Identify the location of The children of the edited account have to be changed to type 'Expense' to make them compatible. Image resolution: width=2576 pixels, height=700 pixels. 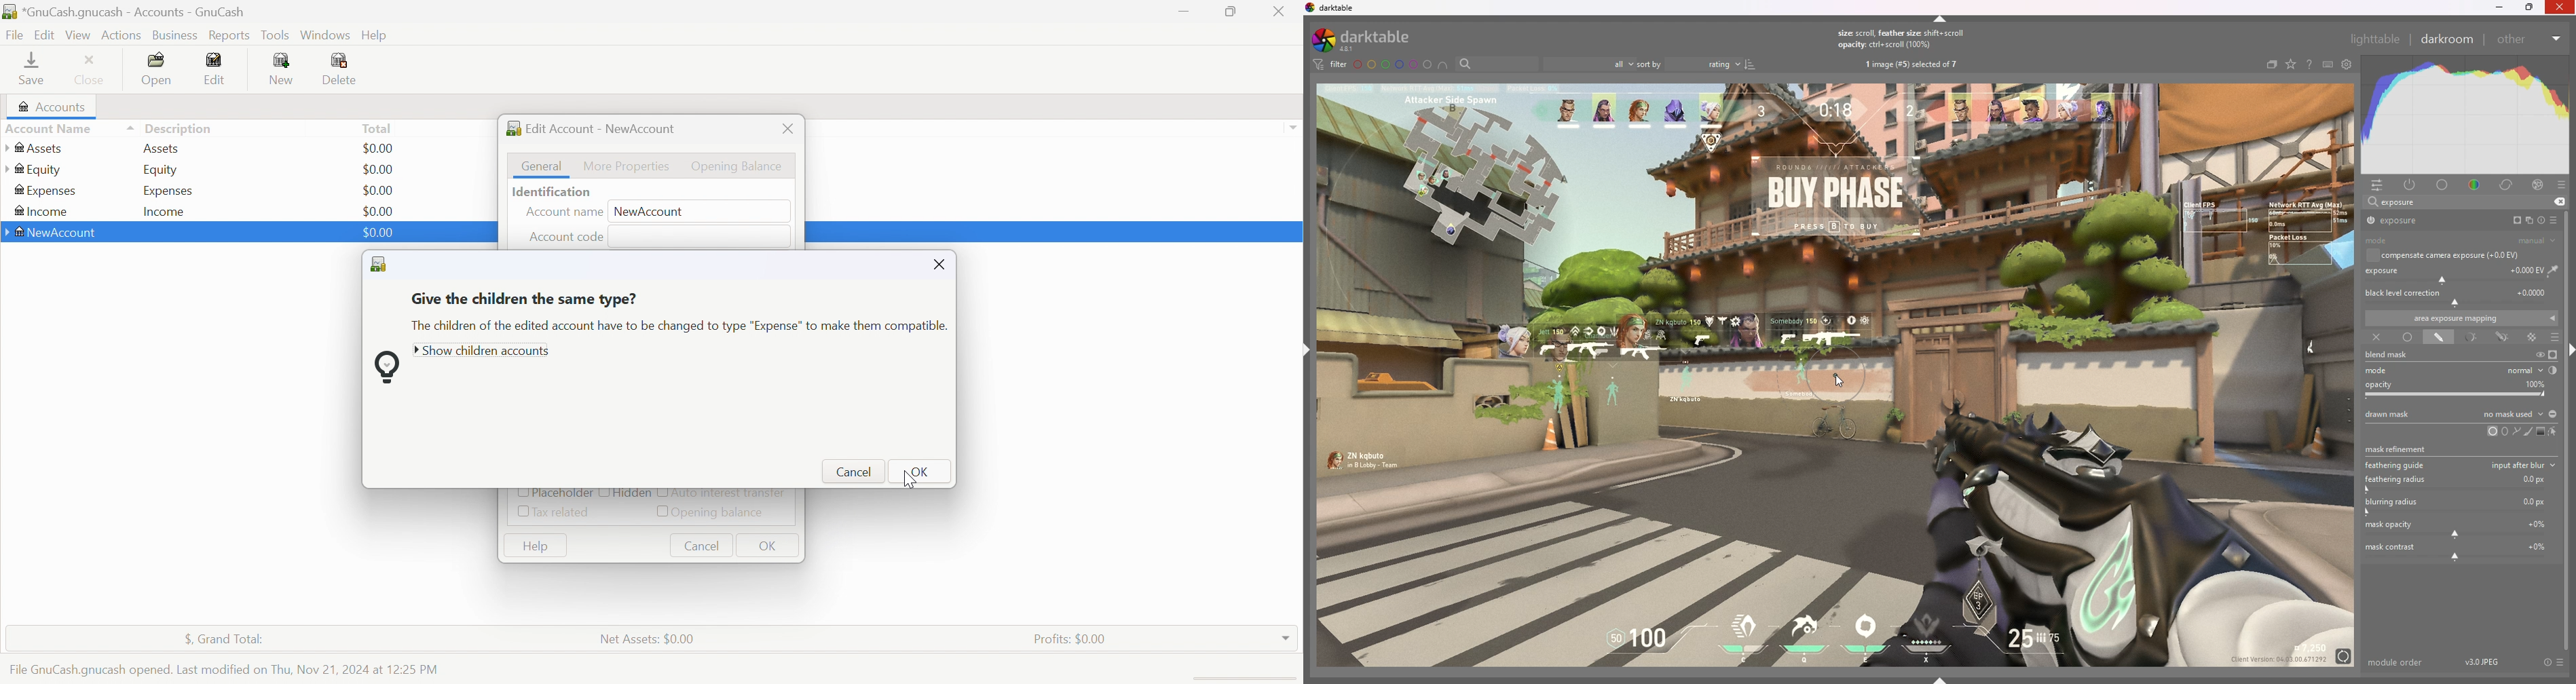
(677, 327).